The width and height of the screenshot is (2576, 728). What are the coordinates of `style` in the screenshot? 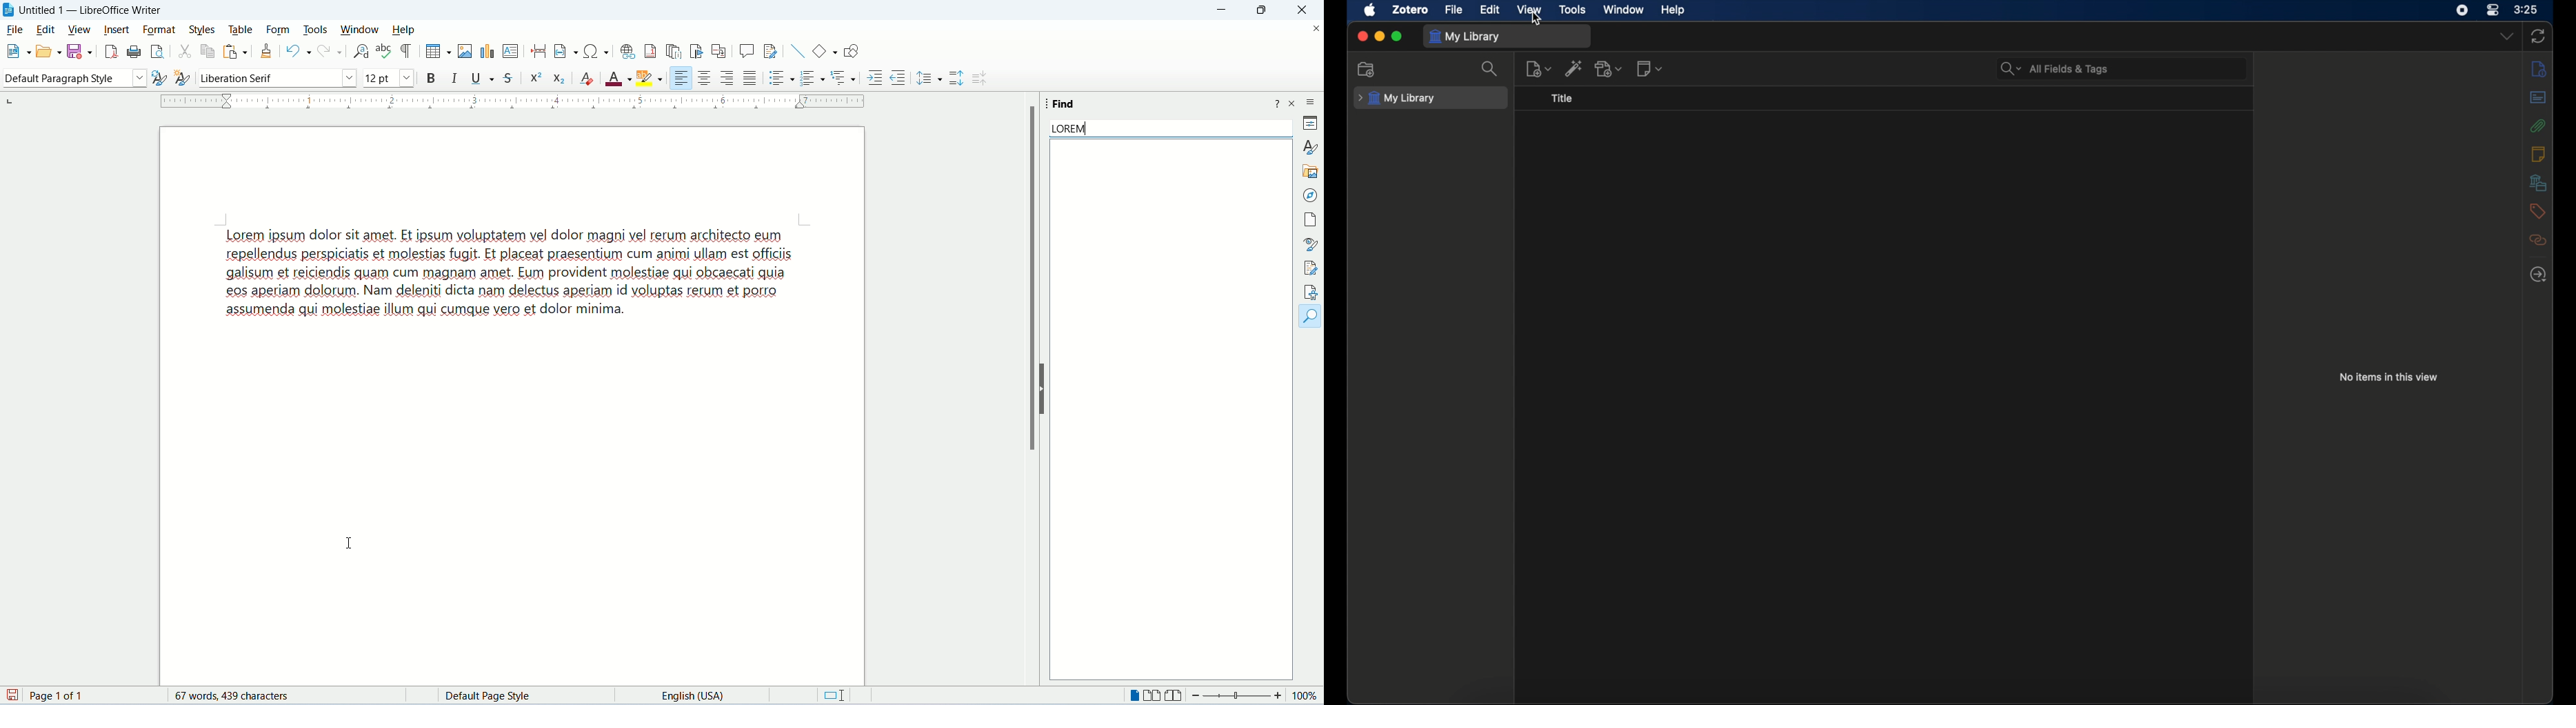 It's located at (1308, 147).